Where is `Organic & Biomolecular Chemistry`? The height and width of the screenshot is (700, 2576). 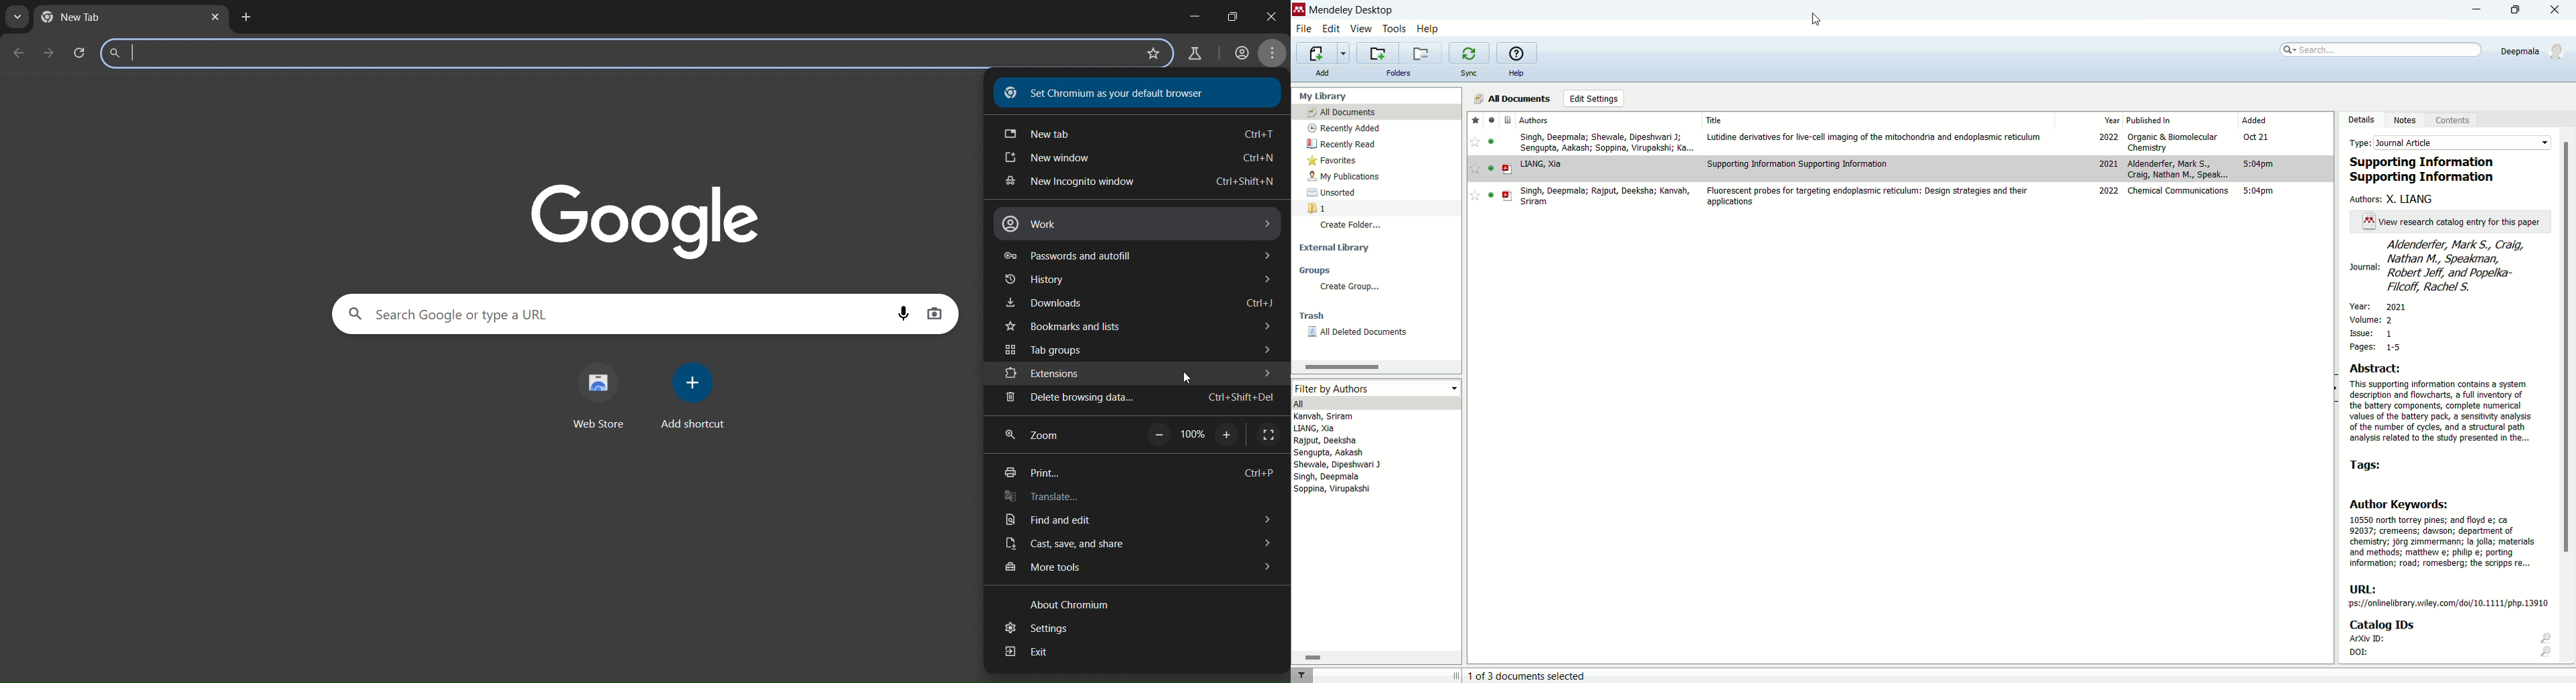
Organic & Biomolecular Chemistry is located at coordinates (2173, 143).